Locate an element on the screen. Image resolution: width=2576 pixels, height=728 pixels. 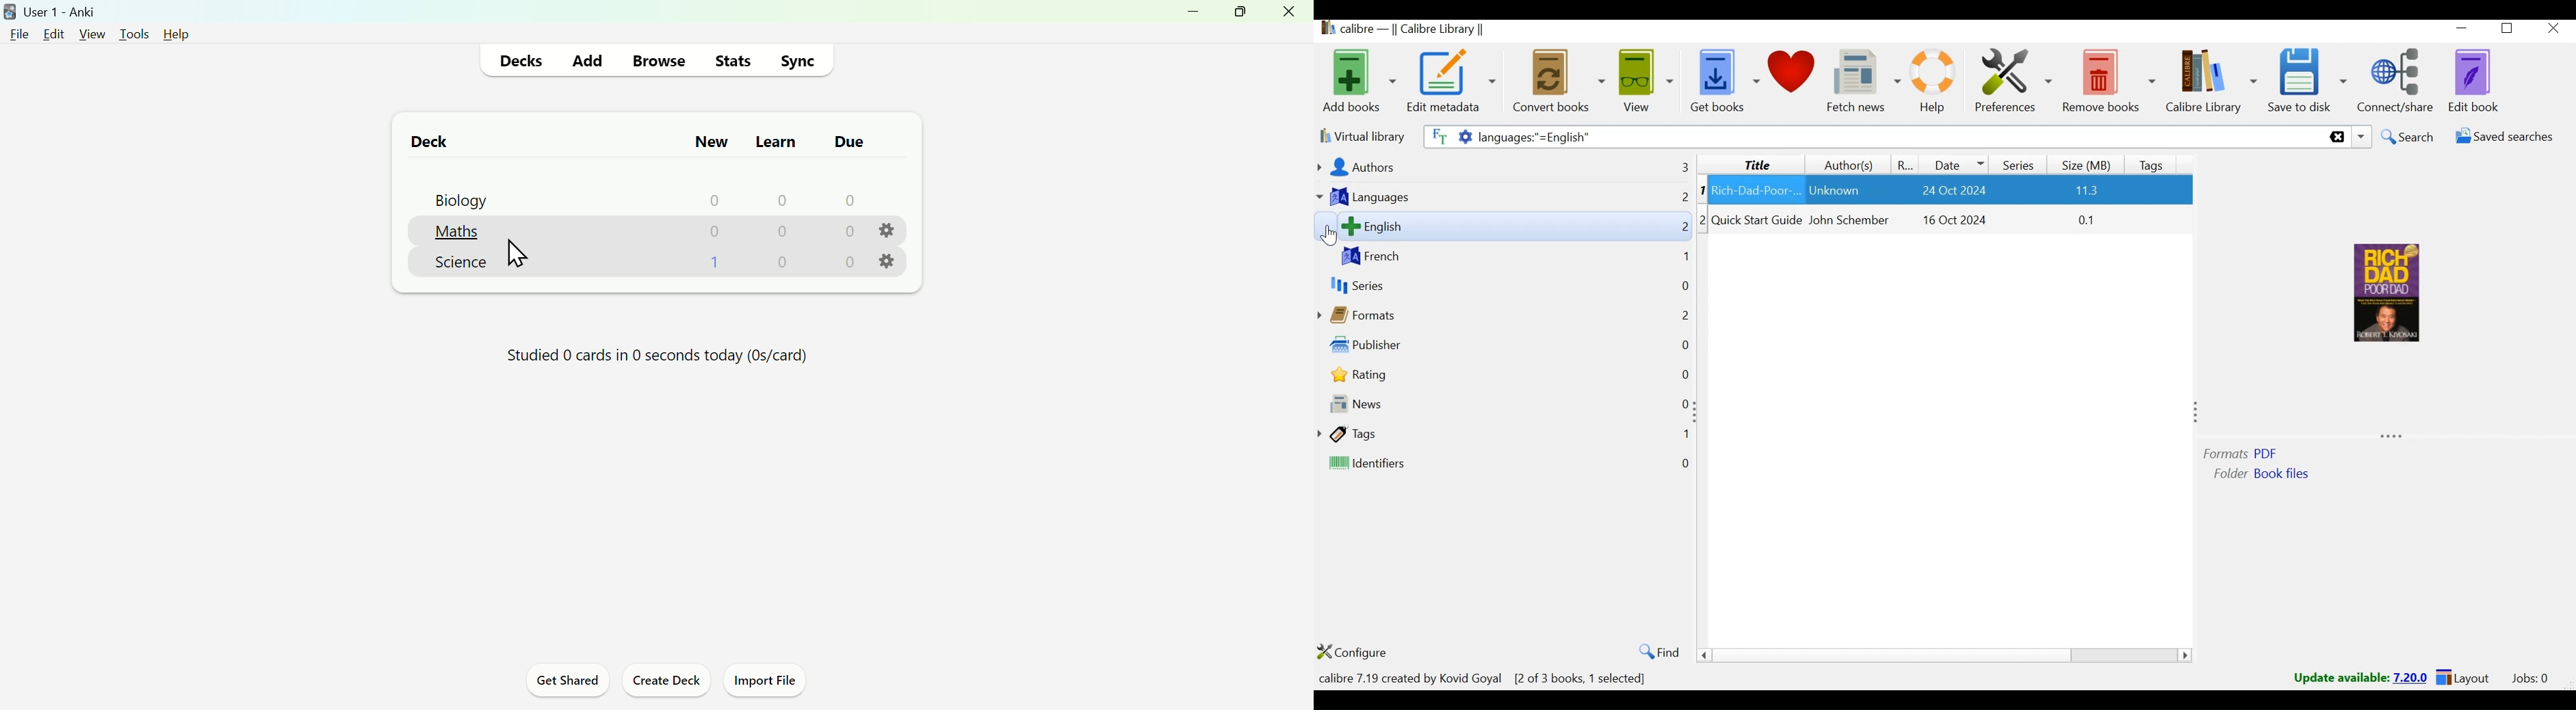
Create Deck is located at coordinates (666, 683).